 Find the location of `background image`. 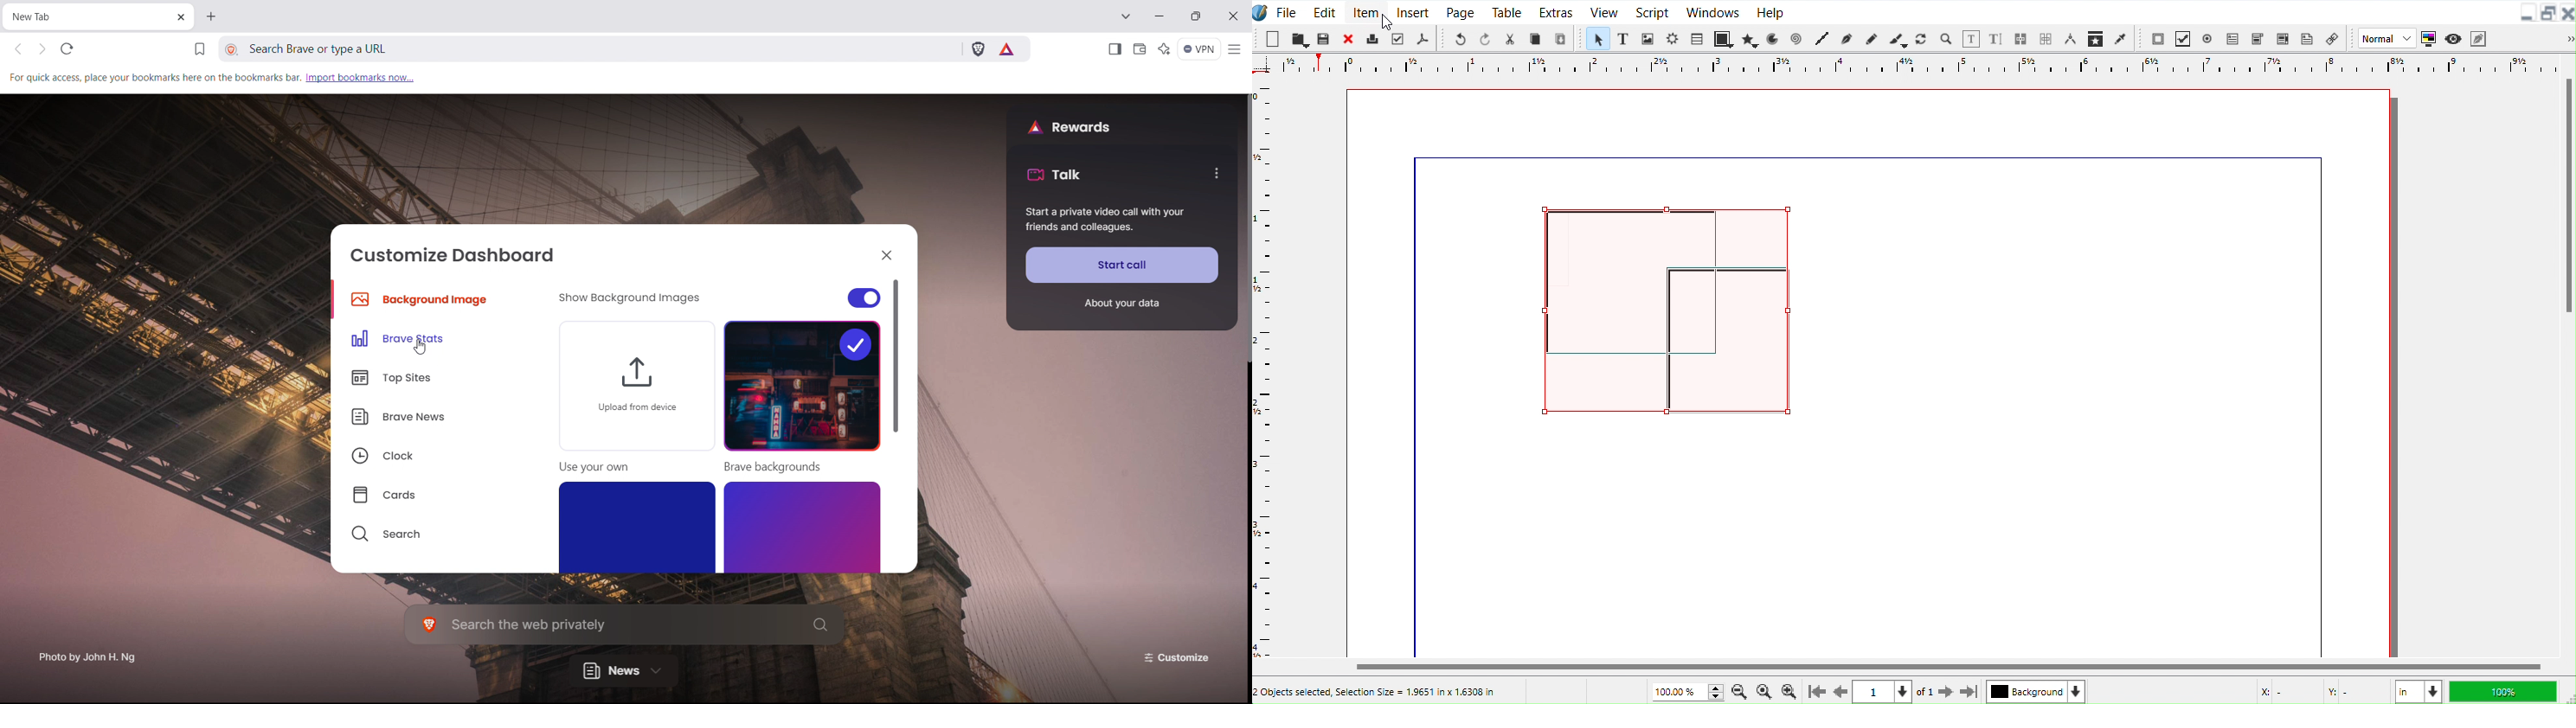

background image is located at coordinates (436, 300).